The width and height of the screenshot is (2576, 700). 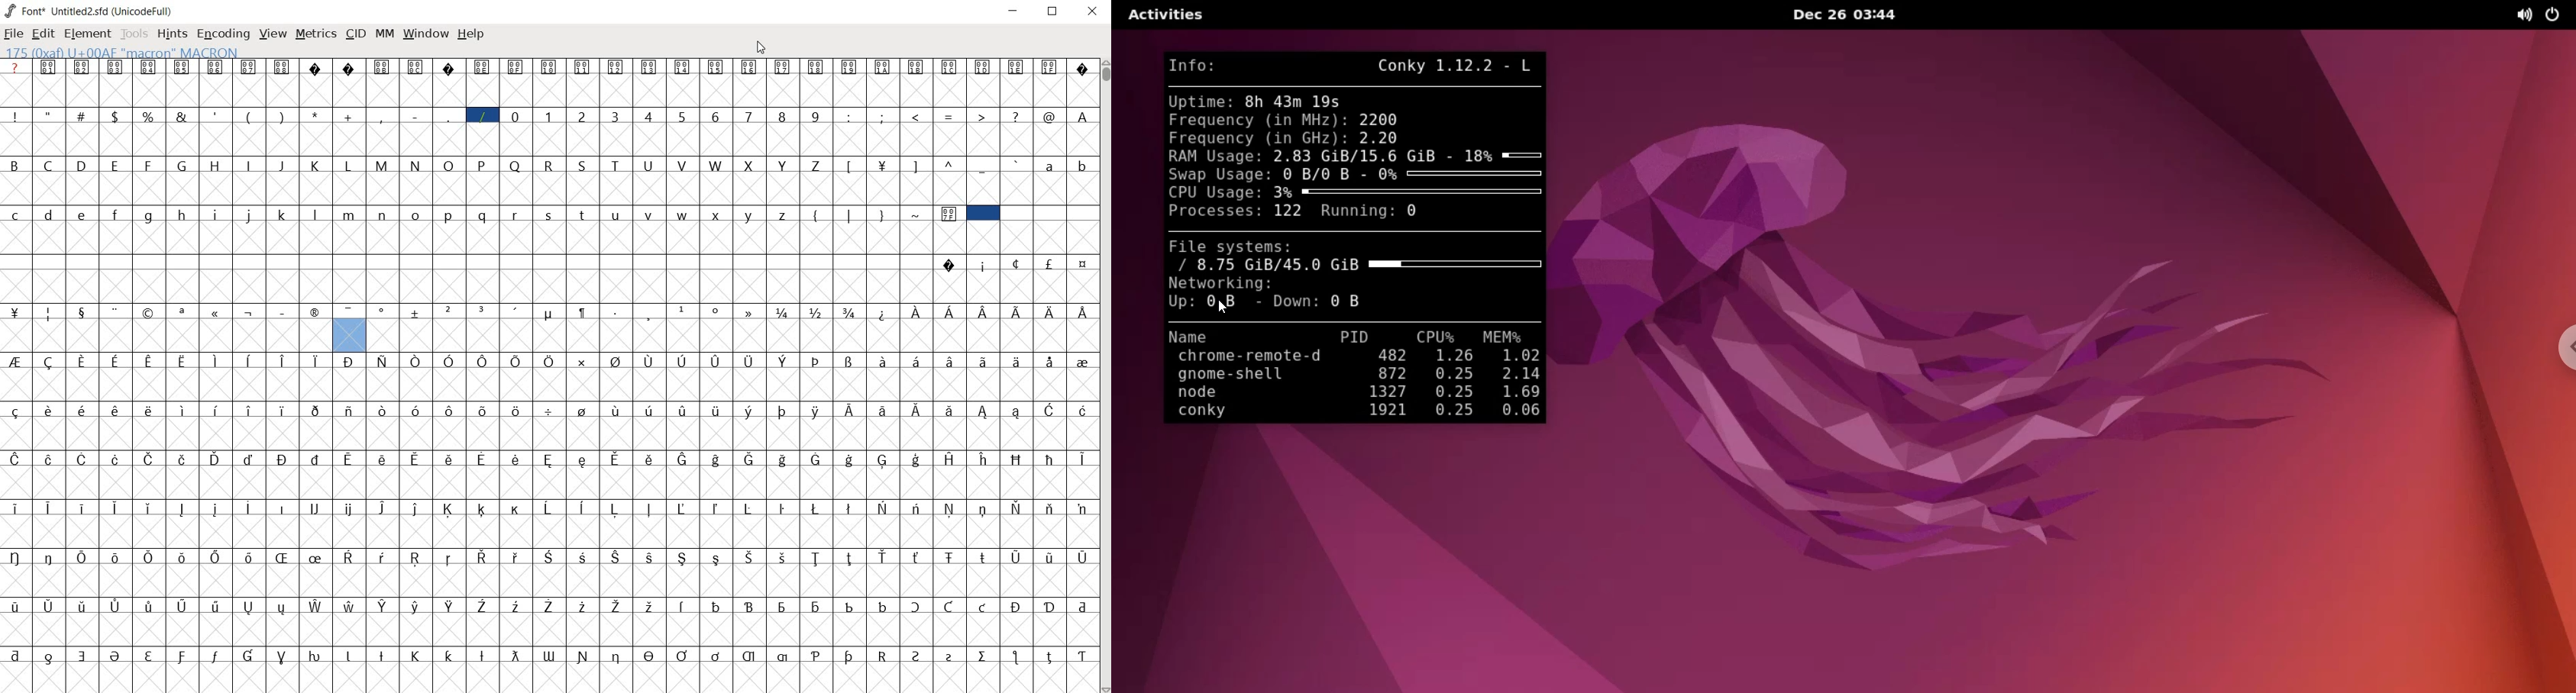 What do you see at coordinates (884, 656) in the screenshot?
I see `Symbol` at bounding box center [884, 656].